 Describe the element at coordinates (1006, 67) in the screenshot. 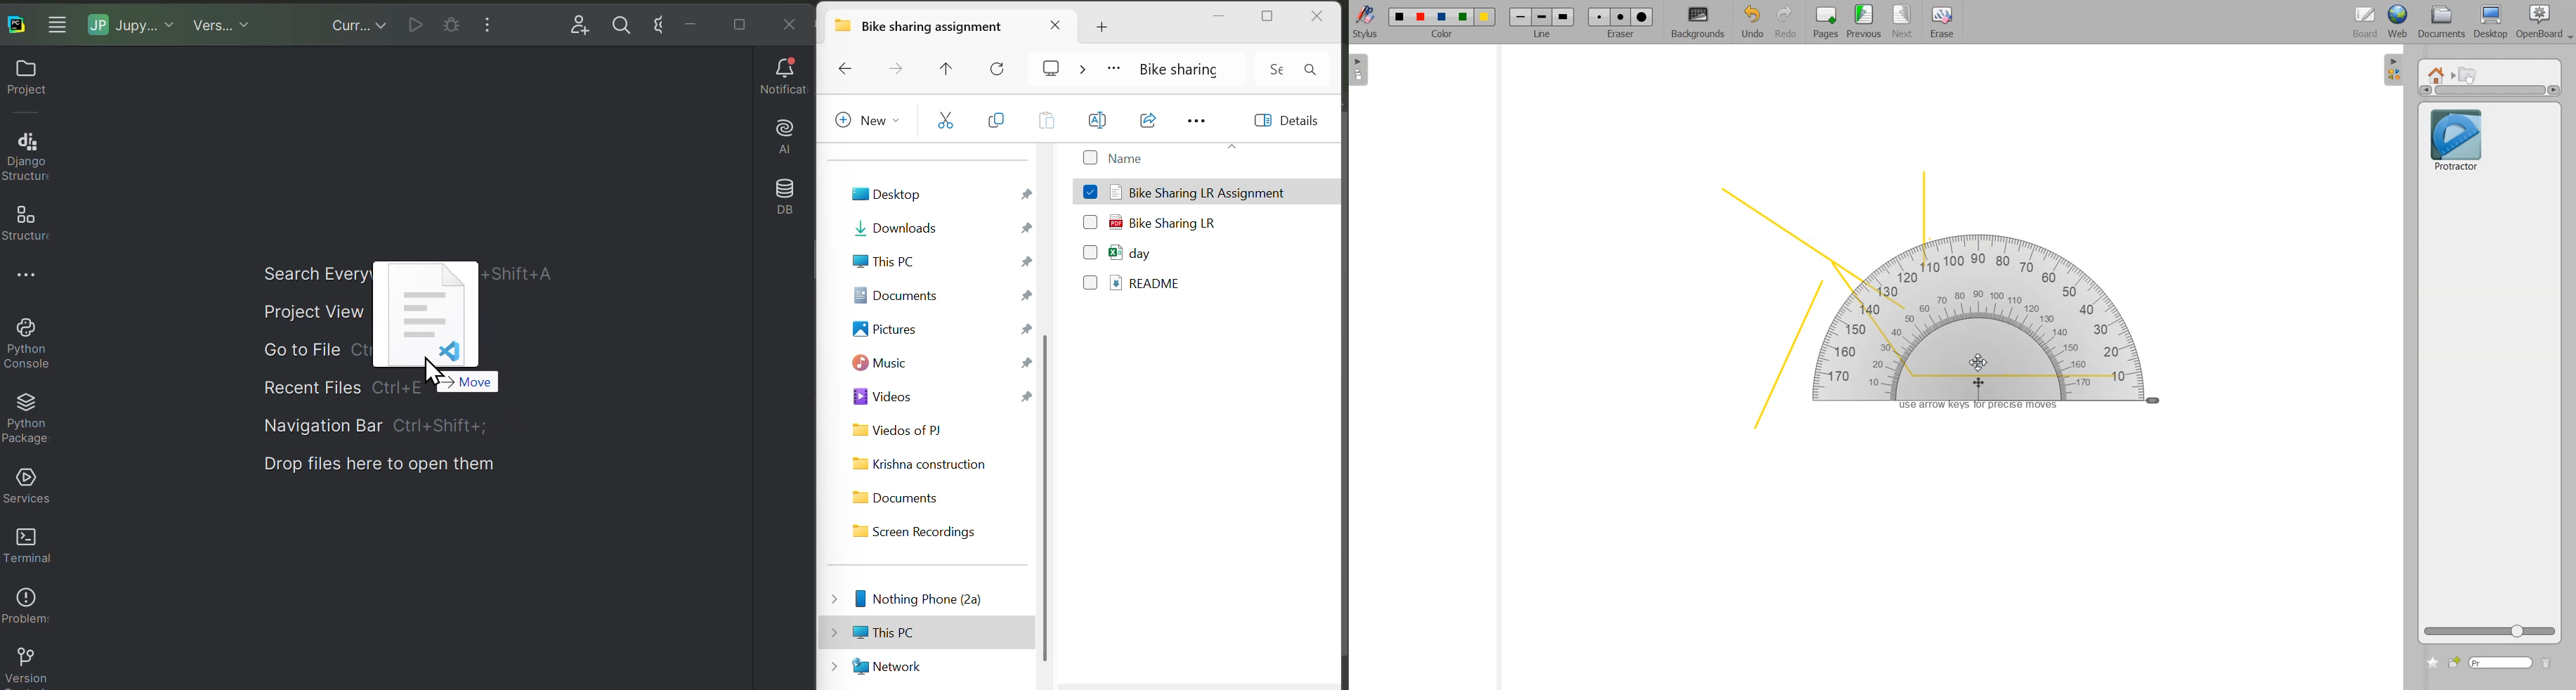

I see `Reload` at that location.